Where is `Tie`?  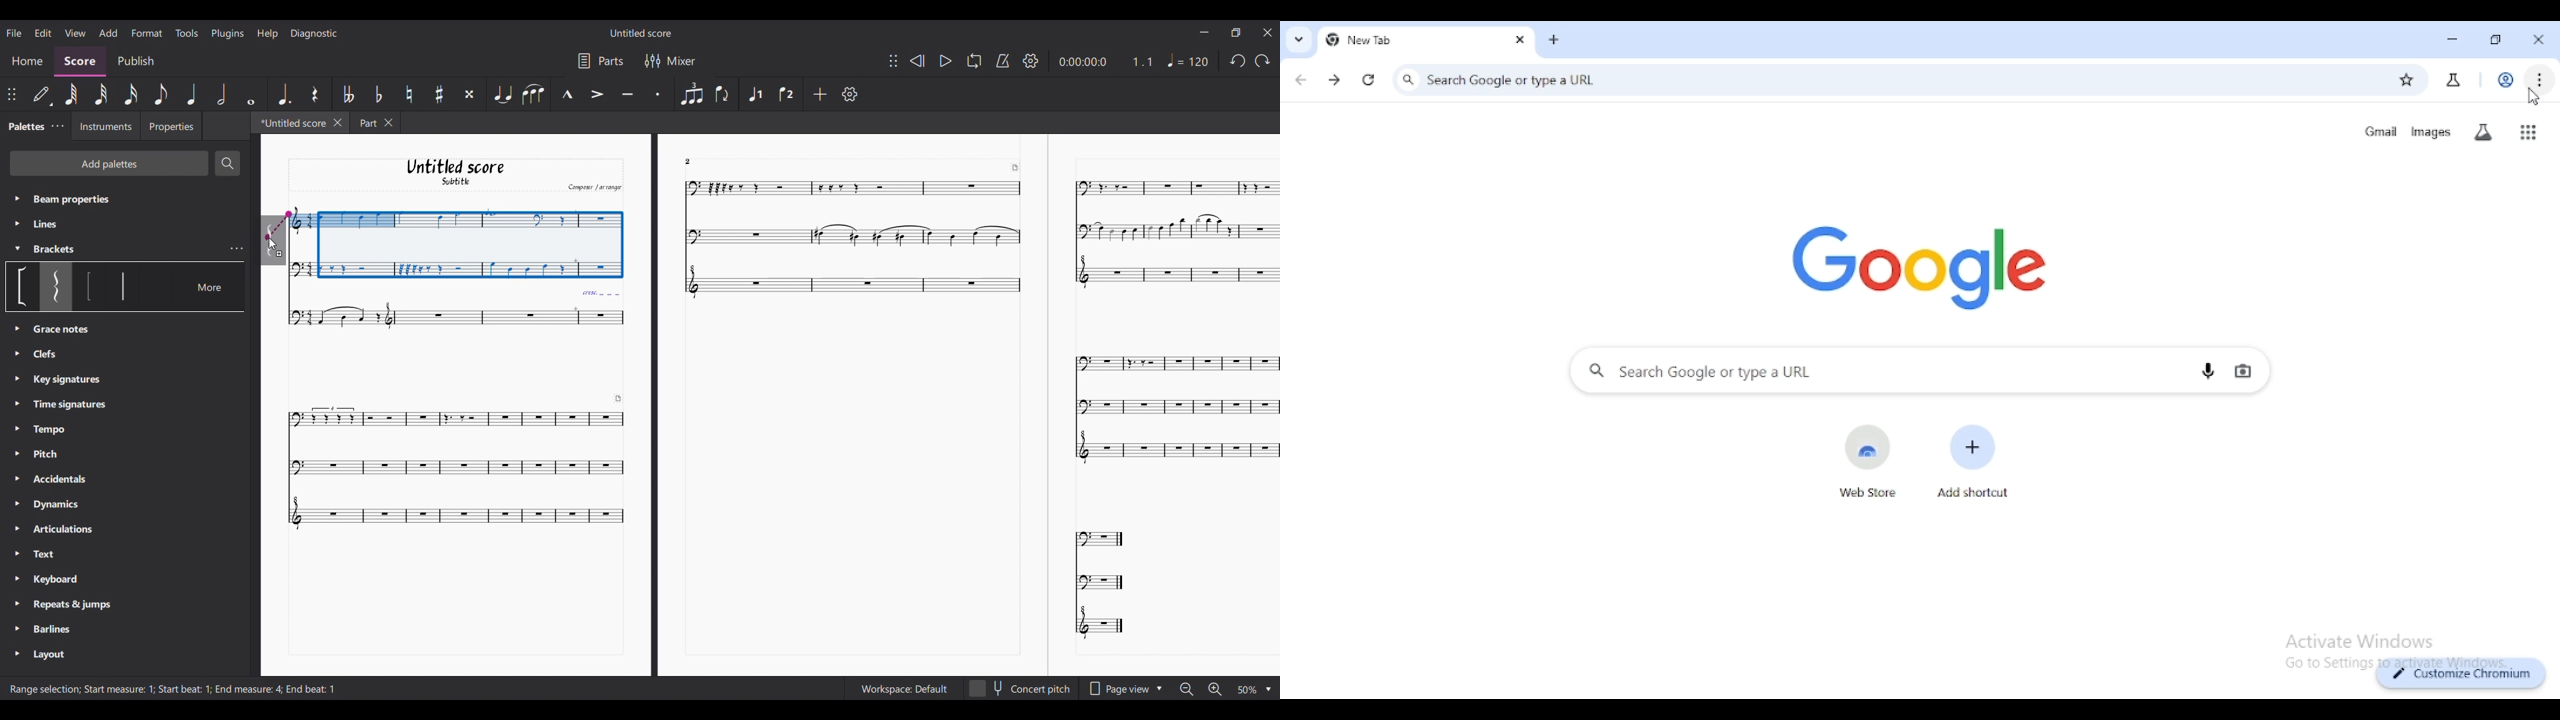
Tie is located at coordinates (502, 94).